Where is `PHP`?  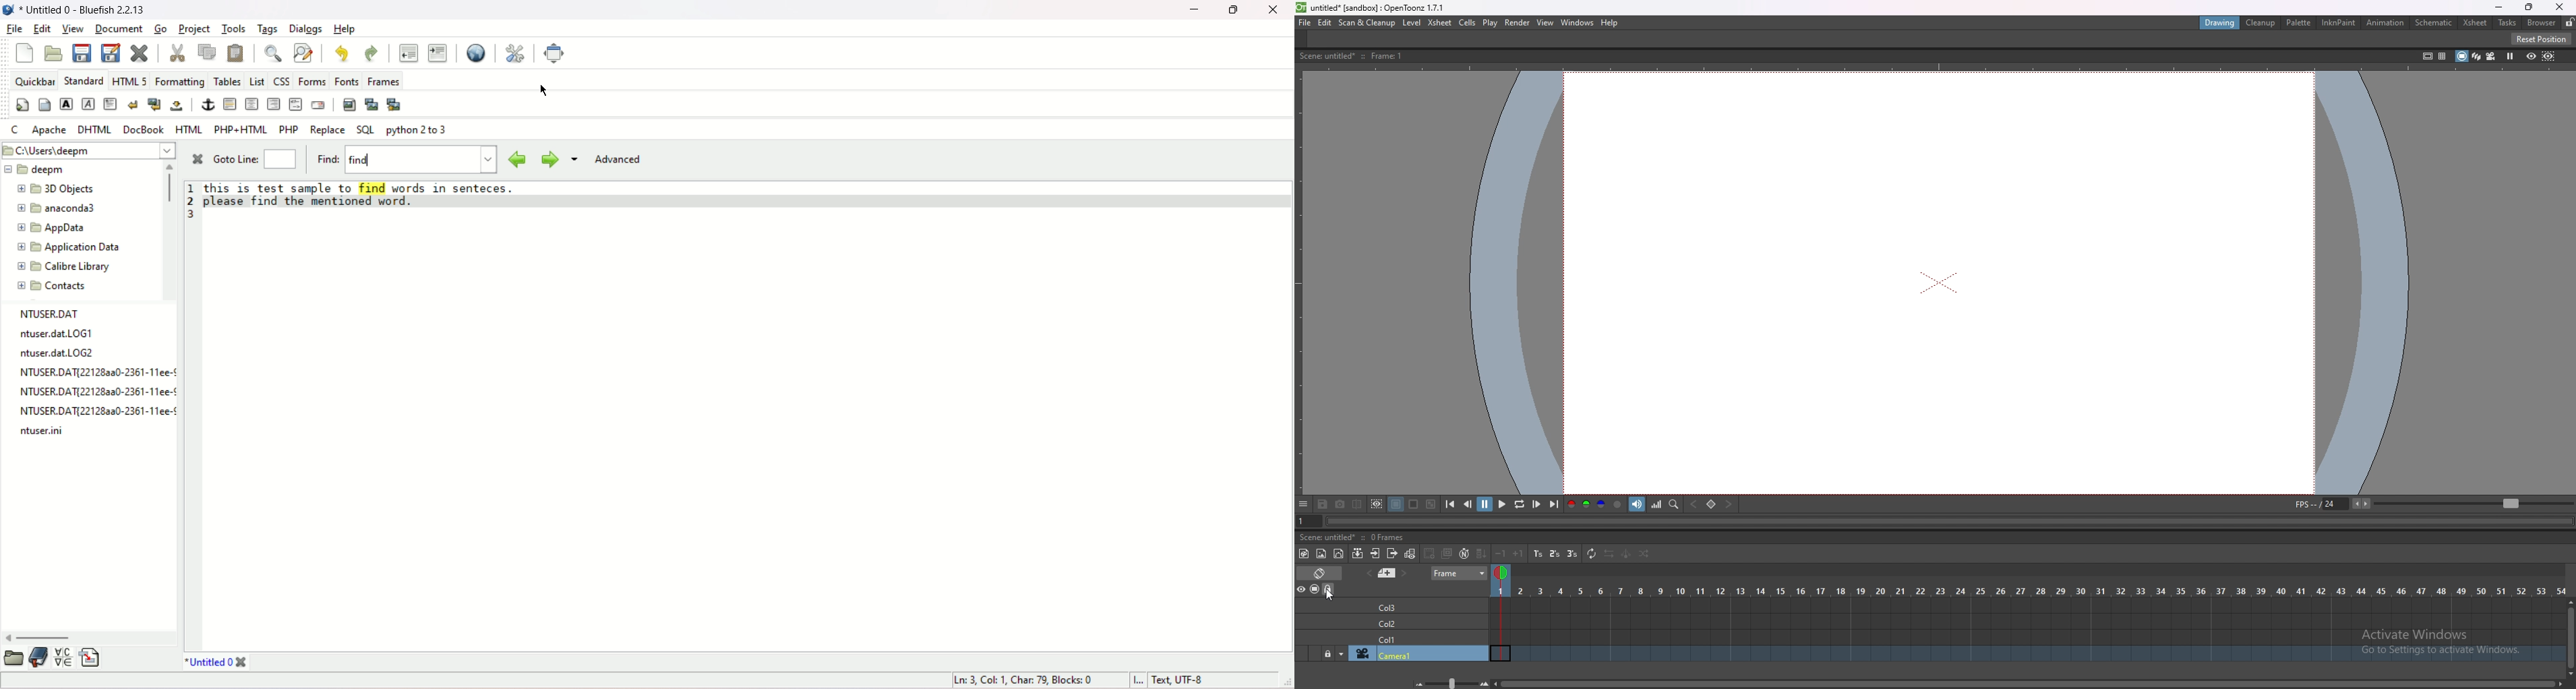
PHP is located at coordinates (289, 129).